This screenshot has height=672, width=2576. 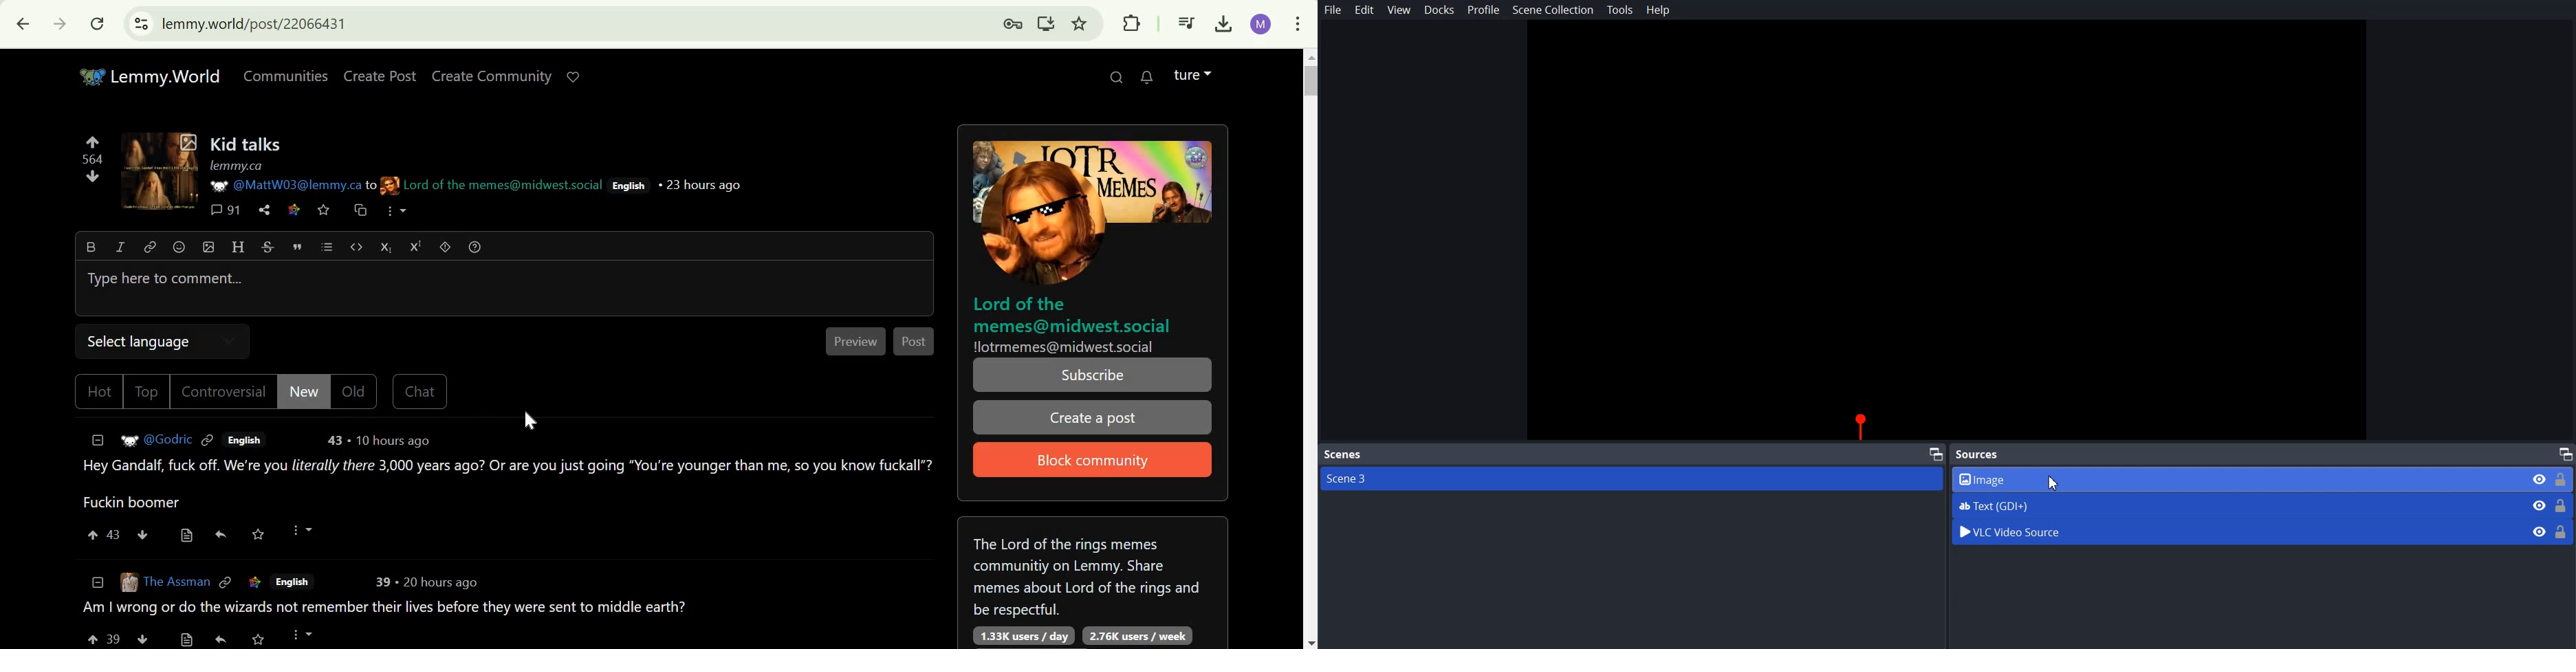 I want to click on Help, so click(x=1659, y=10).